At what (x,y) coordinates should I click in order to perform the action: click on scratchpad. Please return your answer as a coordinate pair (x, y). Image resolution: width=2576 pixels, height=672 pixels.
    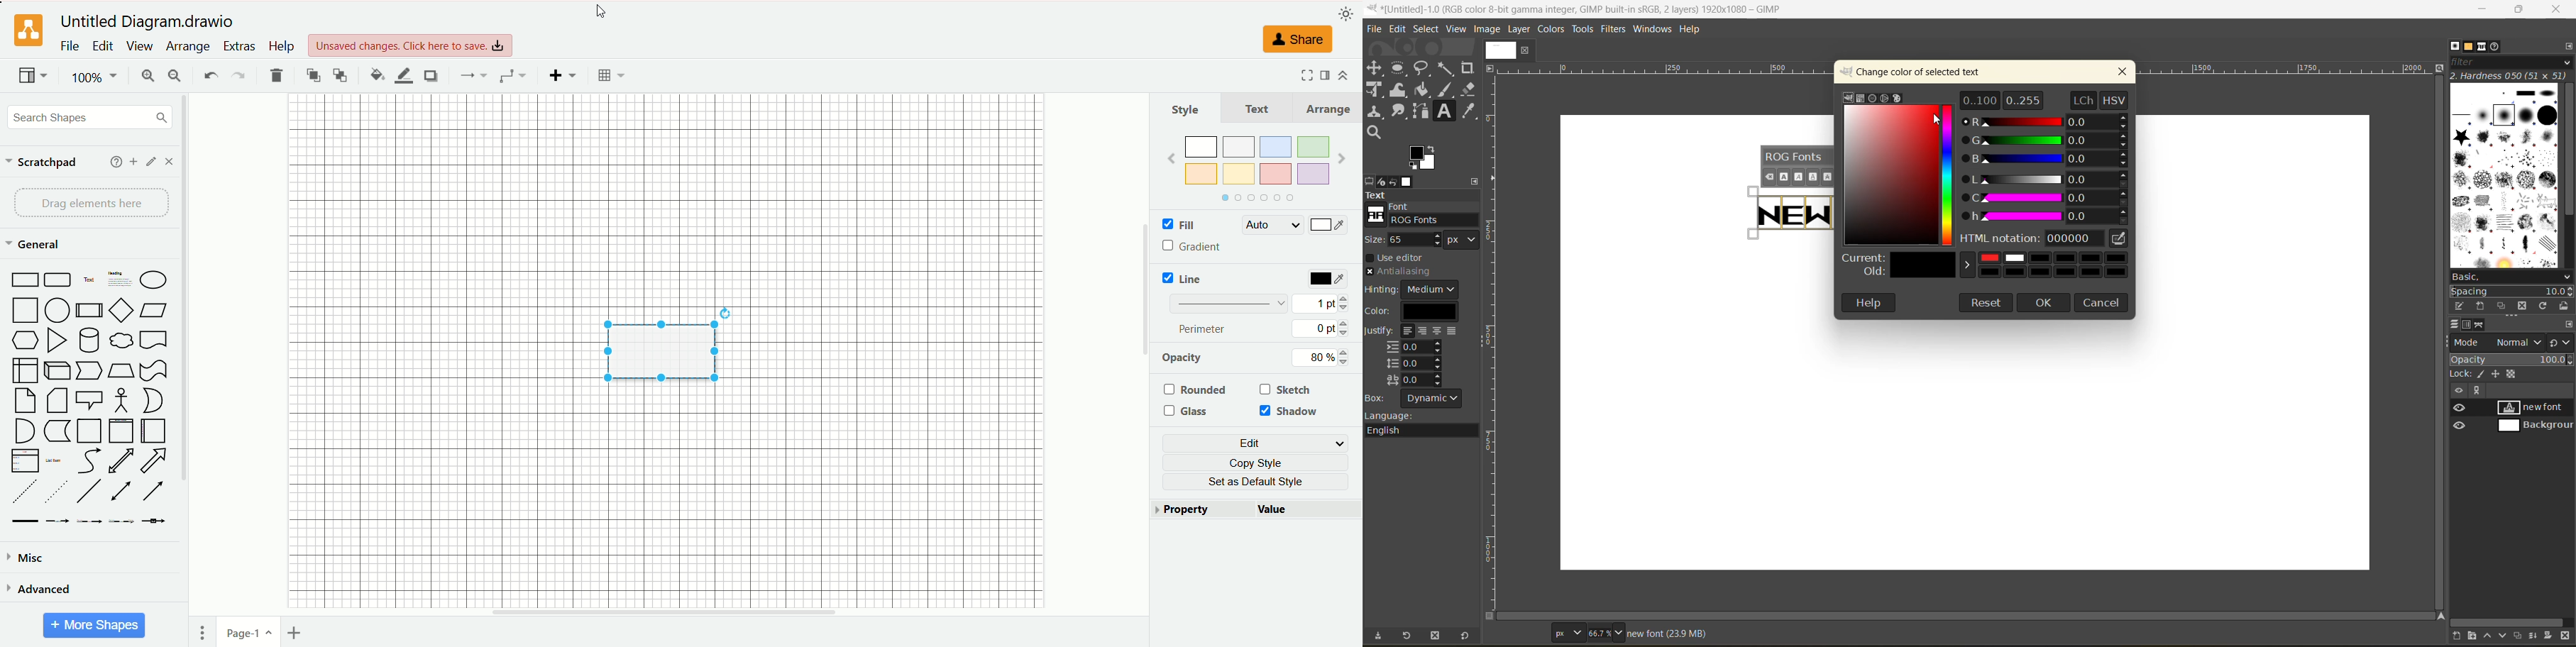
    Looking at the image, I should click on (42, 163).